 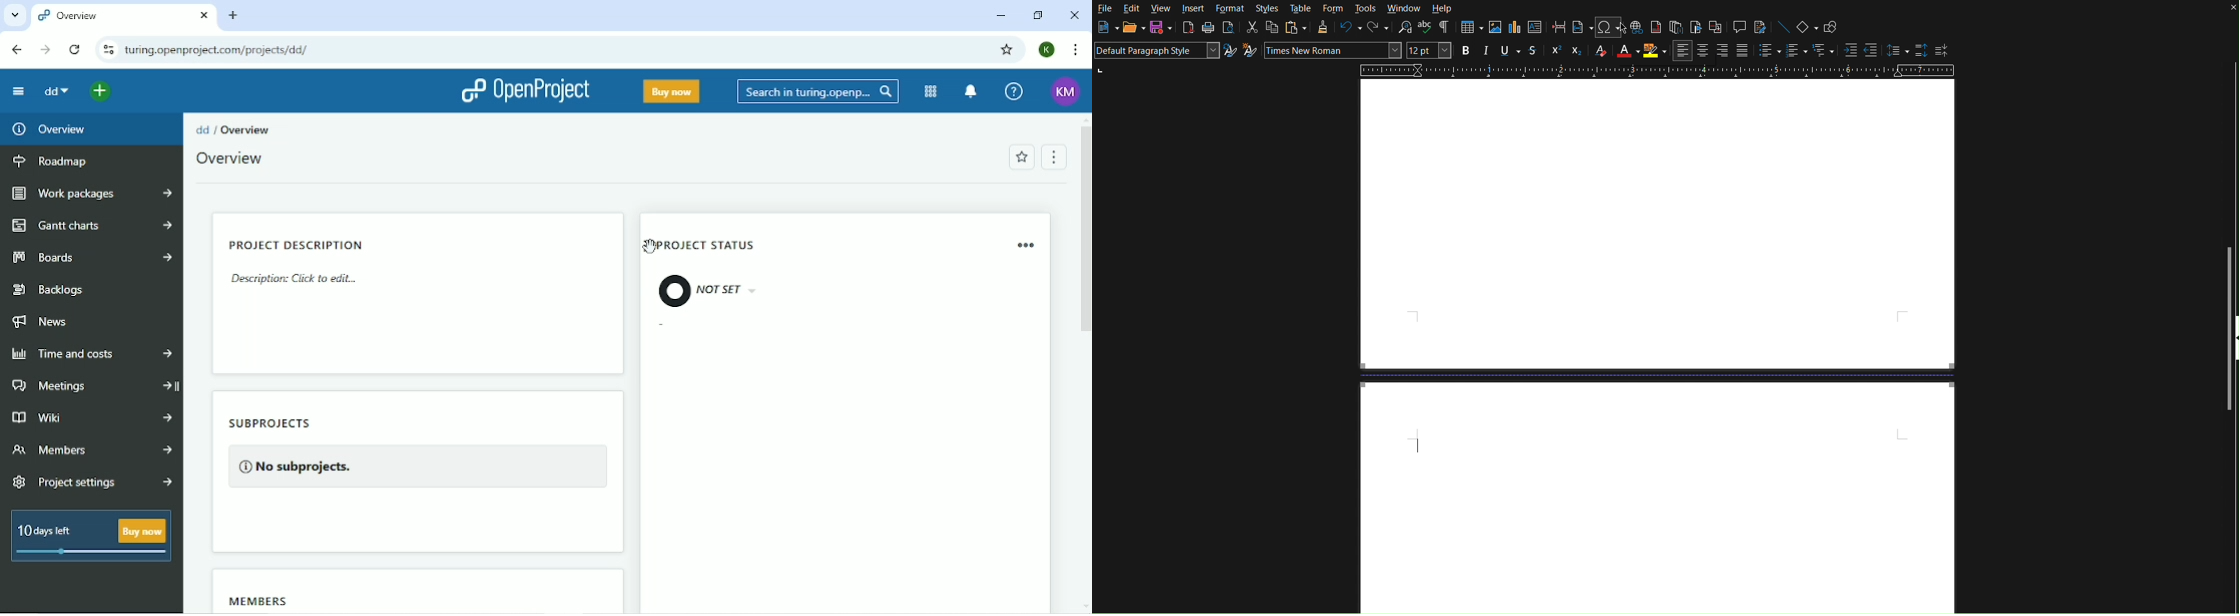 I want to click on Tools, so click(x=1365, y=8).